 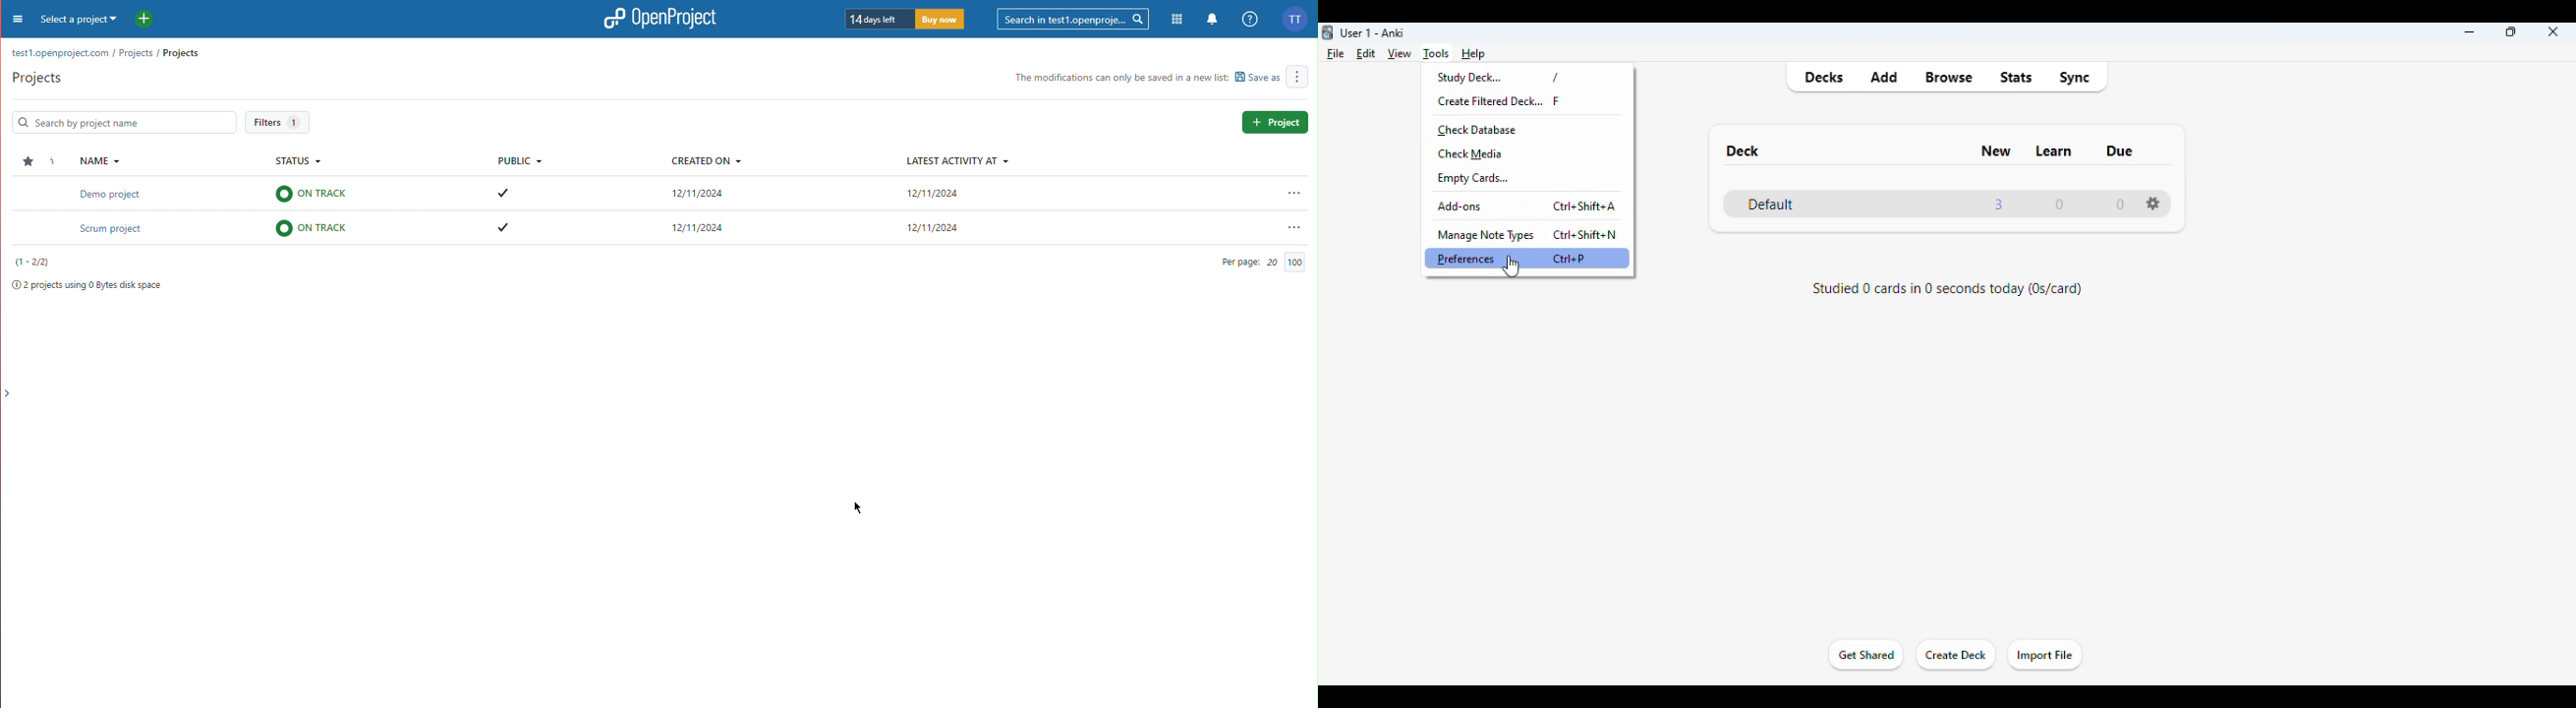 I want to click on cursor, so click(x=1512, y=266).